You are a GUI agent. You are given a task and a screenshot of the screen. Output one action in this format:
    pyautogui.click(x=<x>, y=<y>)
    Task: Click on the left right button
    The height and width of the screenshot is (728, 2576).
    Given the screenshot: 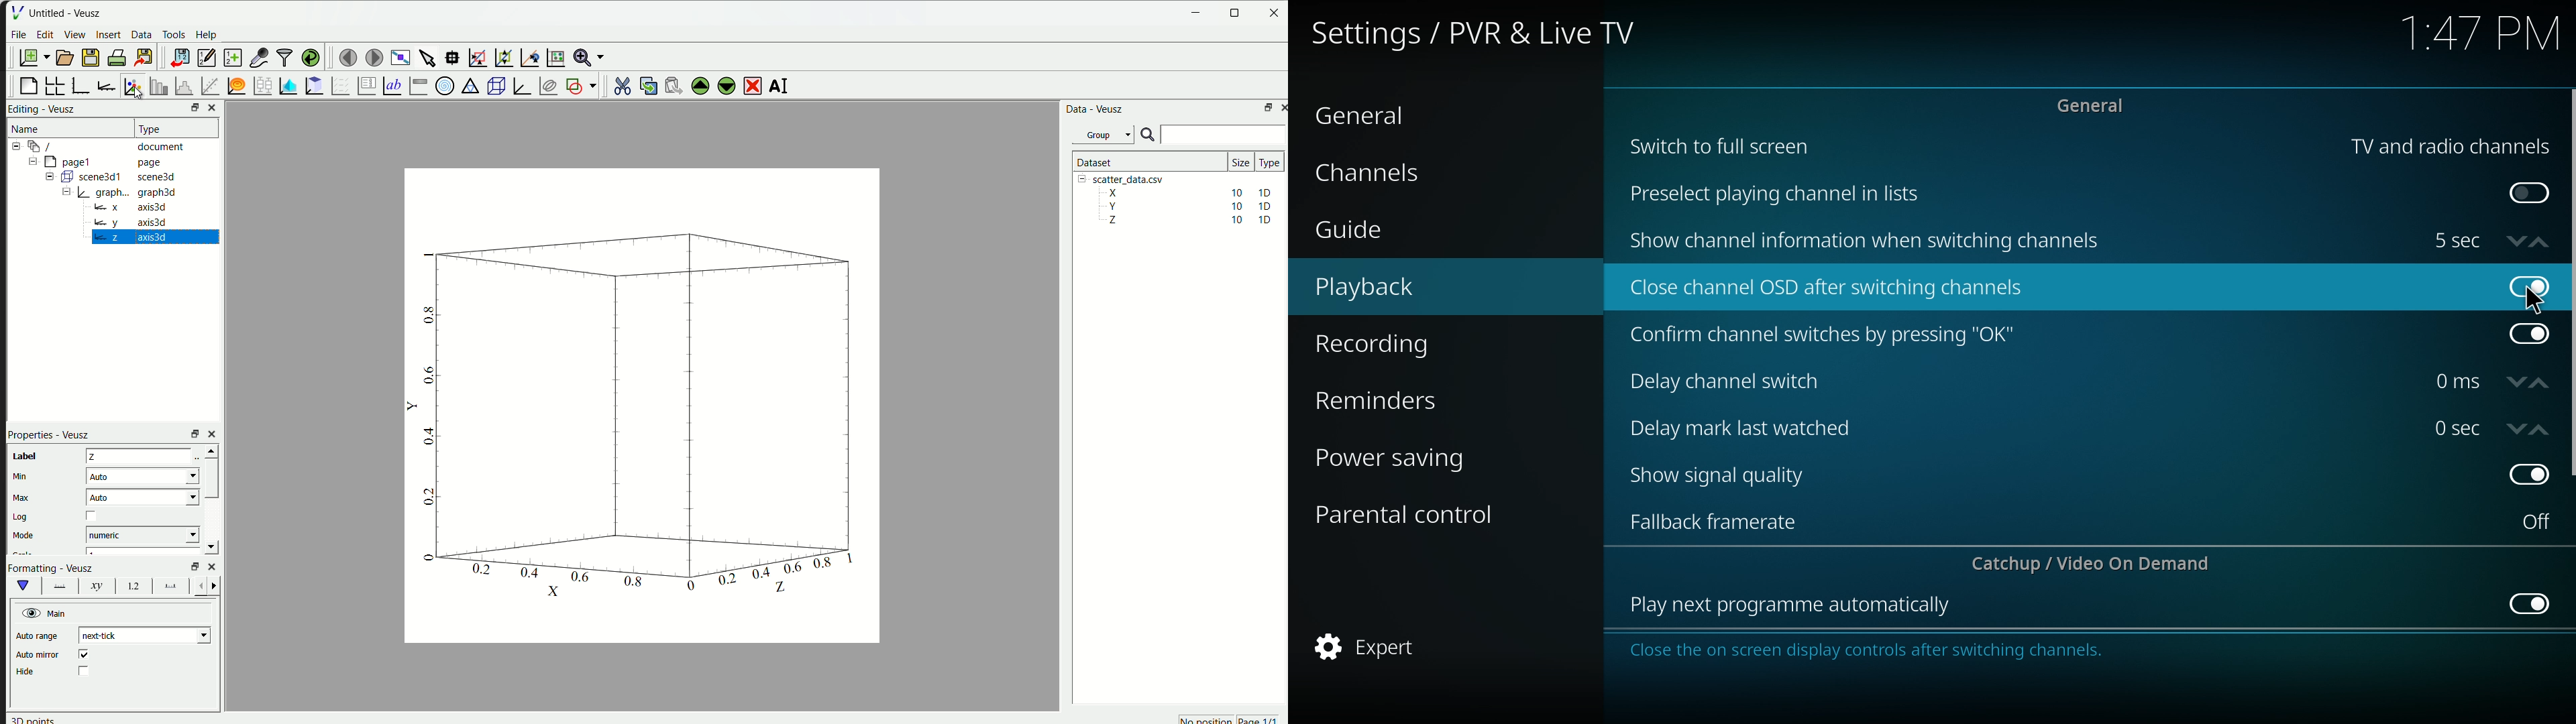 What is the action you would take?
    pyautogui.click(x=207, y=586)
    